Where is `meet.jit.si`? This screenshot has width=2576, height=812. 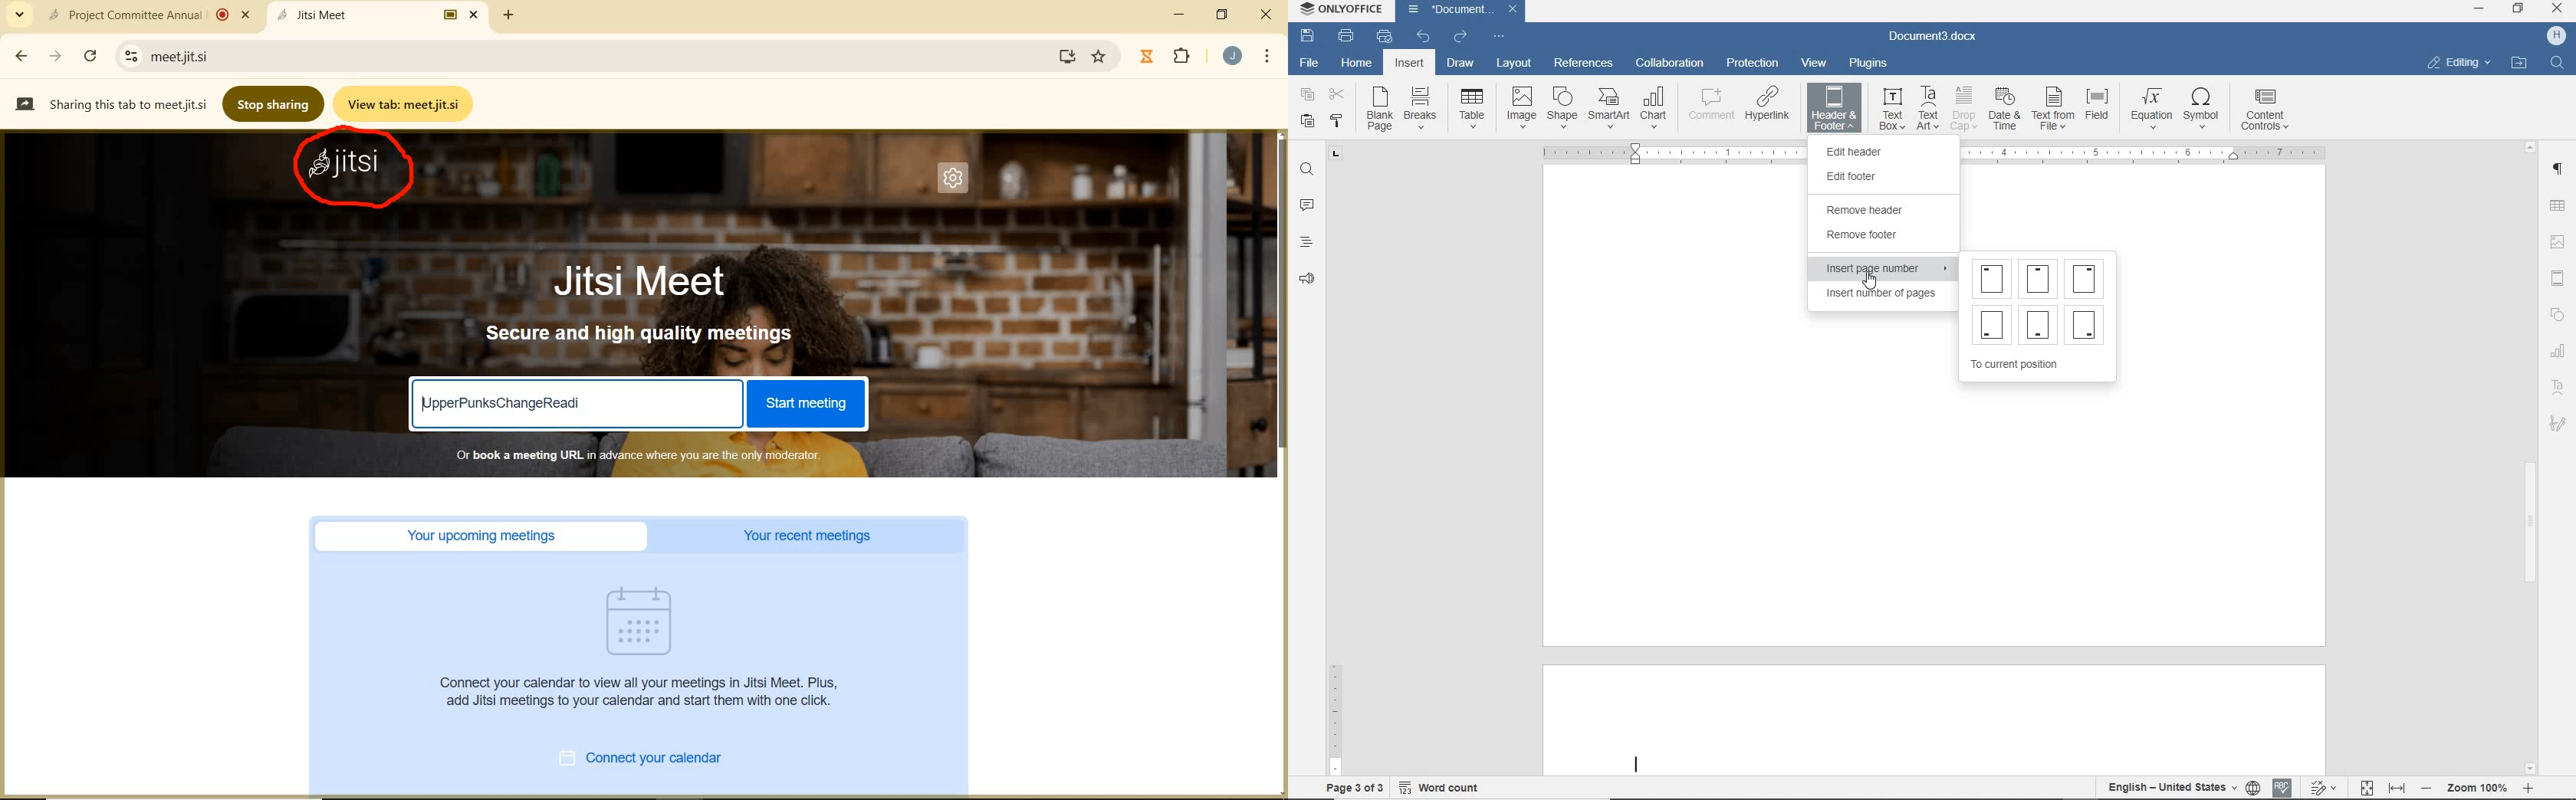 meet.jit.si is located at coordinates (242, 56).